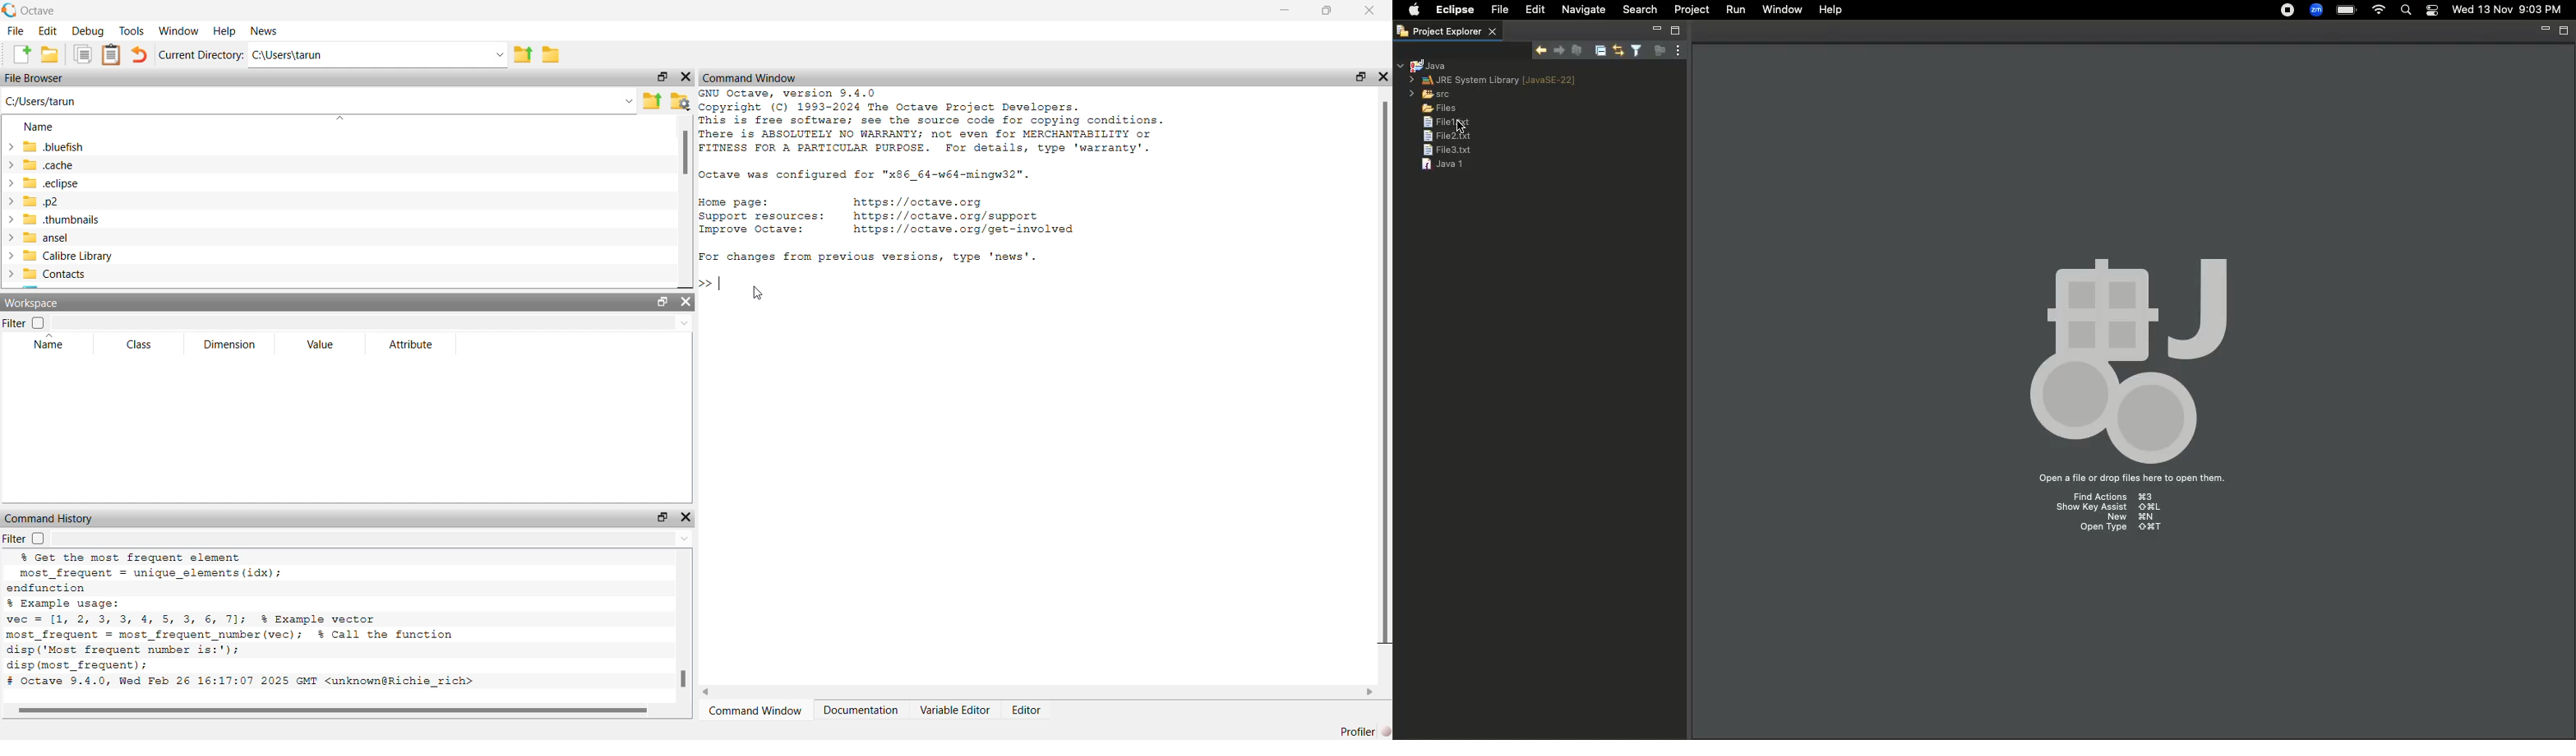  I want to click on .bluefish, so click(54, 146).